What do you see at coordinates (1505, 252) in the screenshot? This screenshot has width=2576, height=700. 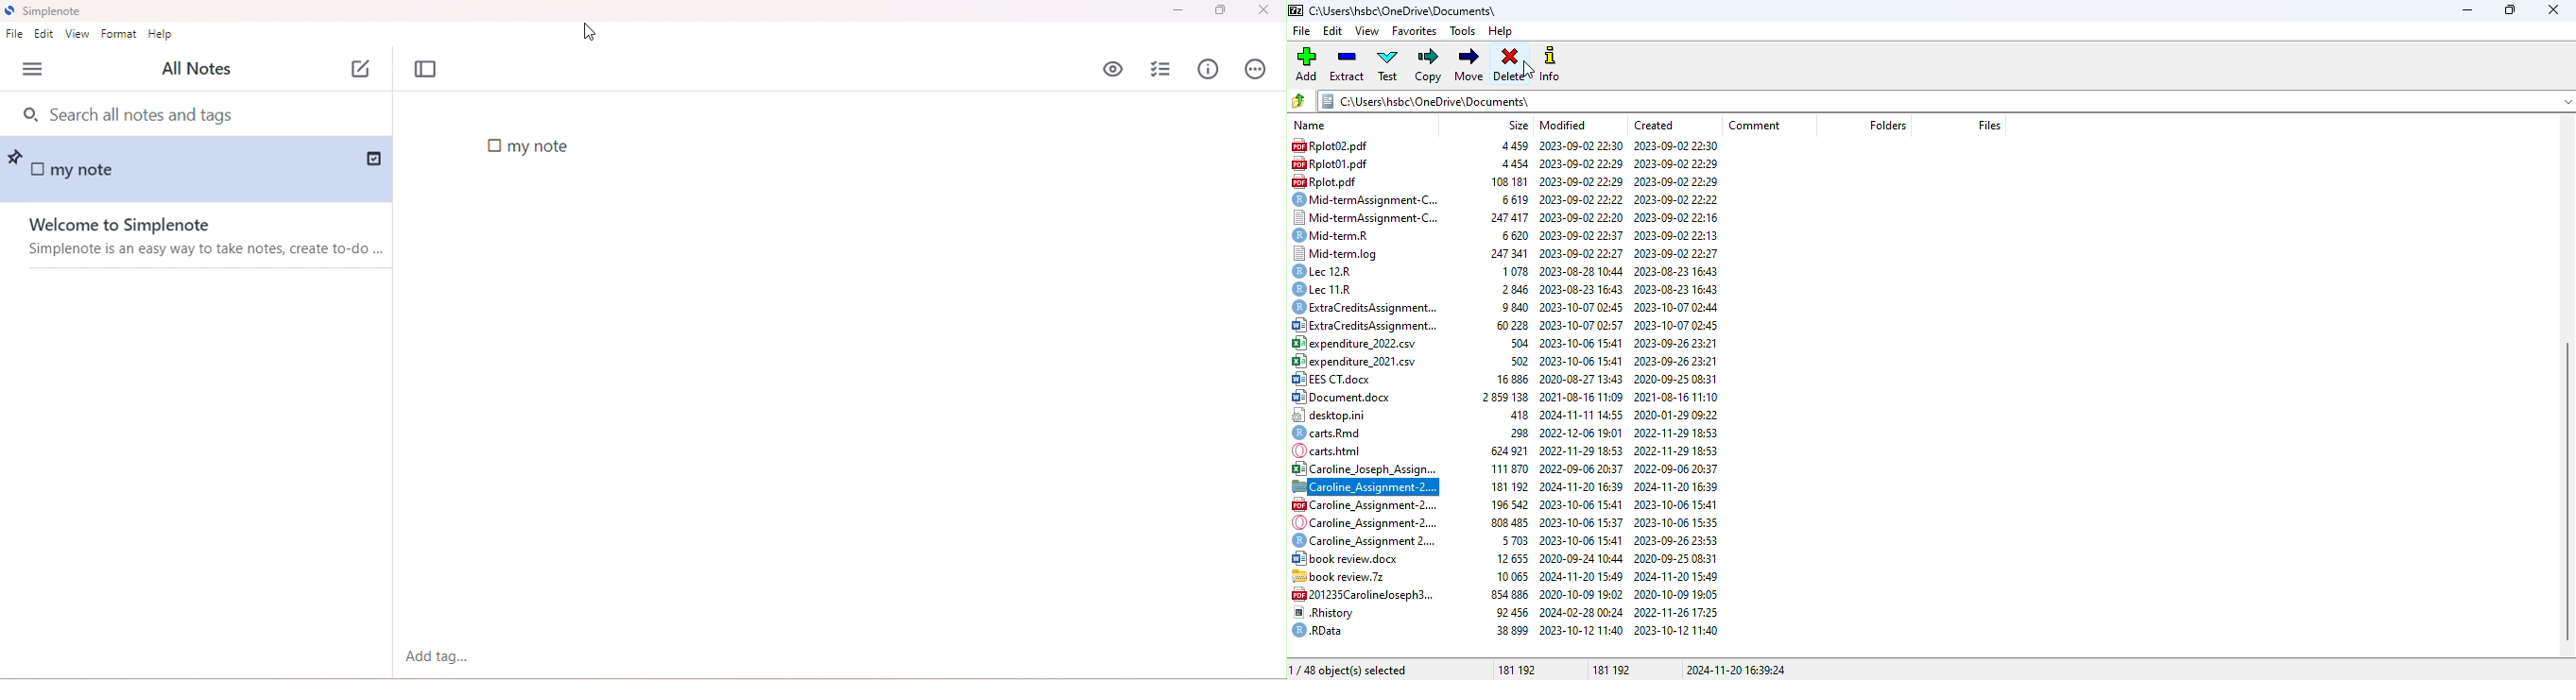 I see `247 341` at bounding box center [1505, 252].